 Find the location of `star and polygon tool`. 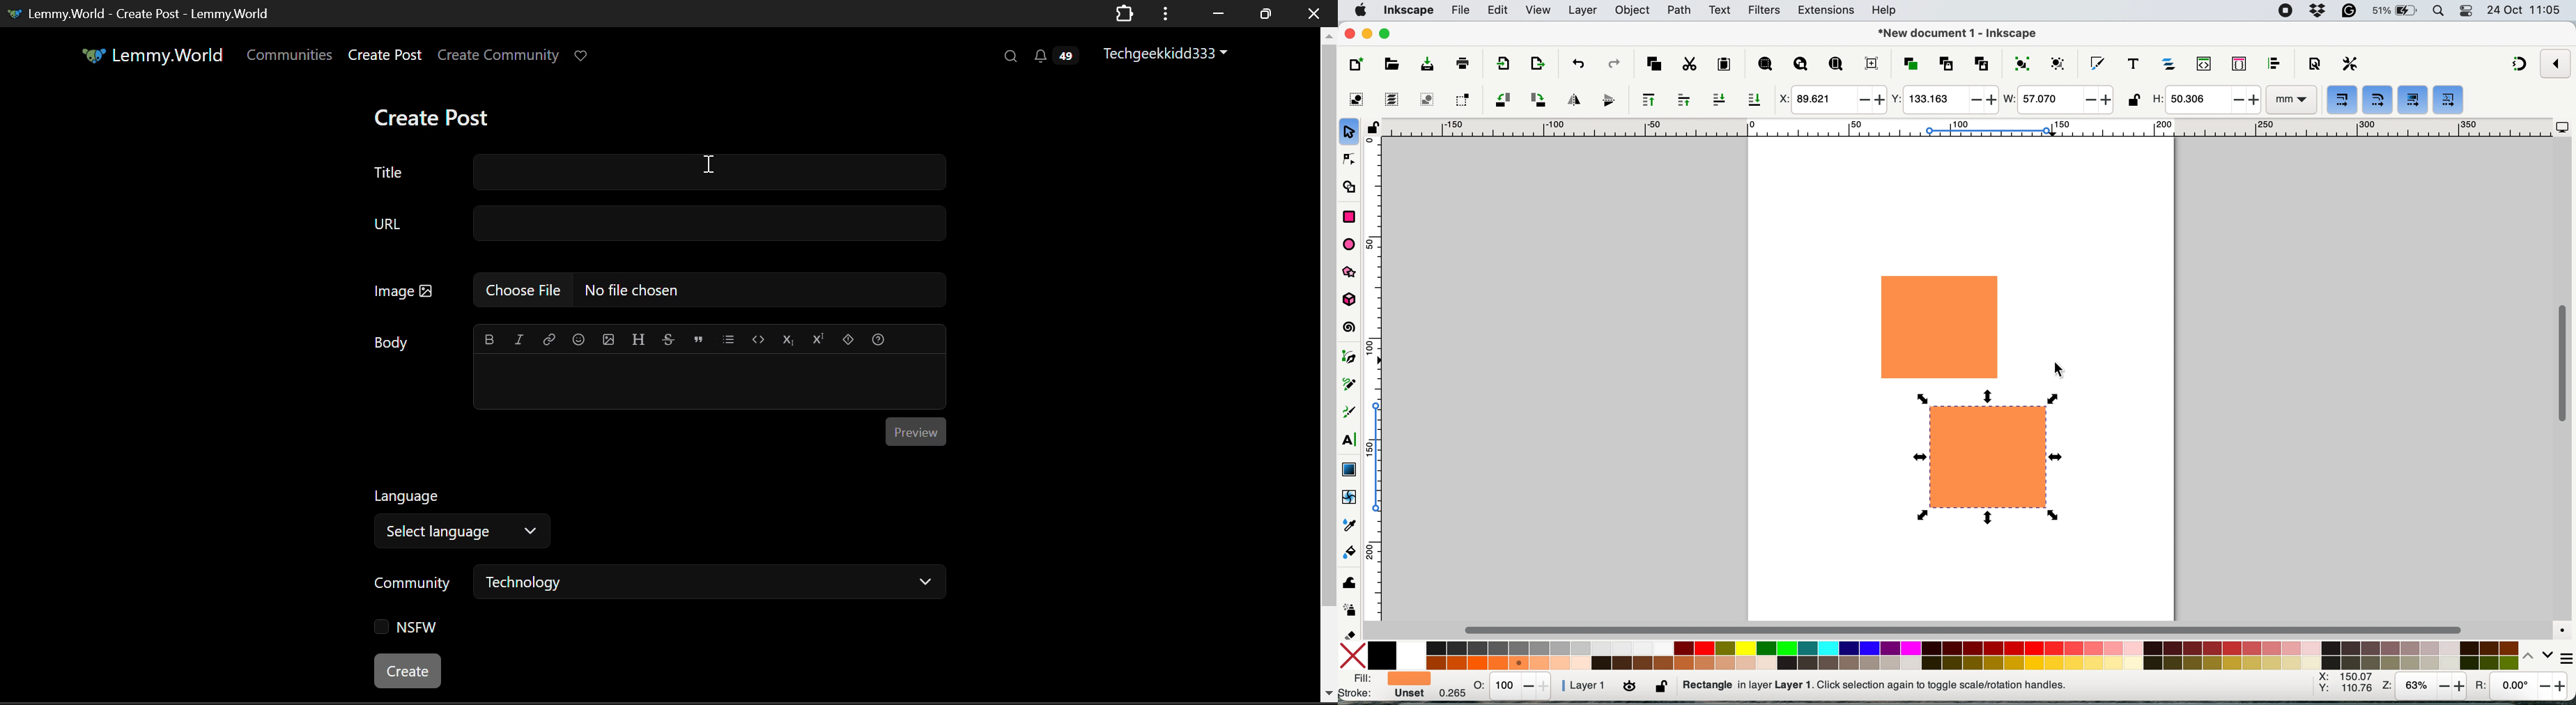

star and polygon tool is located at coordinates (1354, 273).